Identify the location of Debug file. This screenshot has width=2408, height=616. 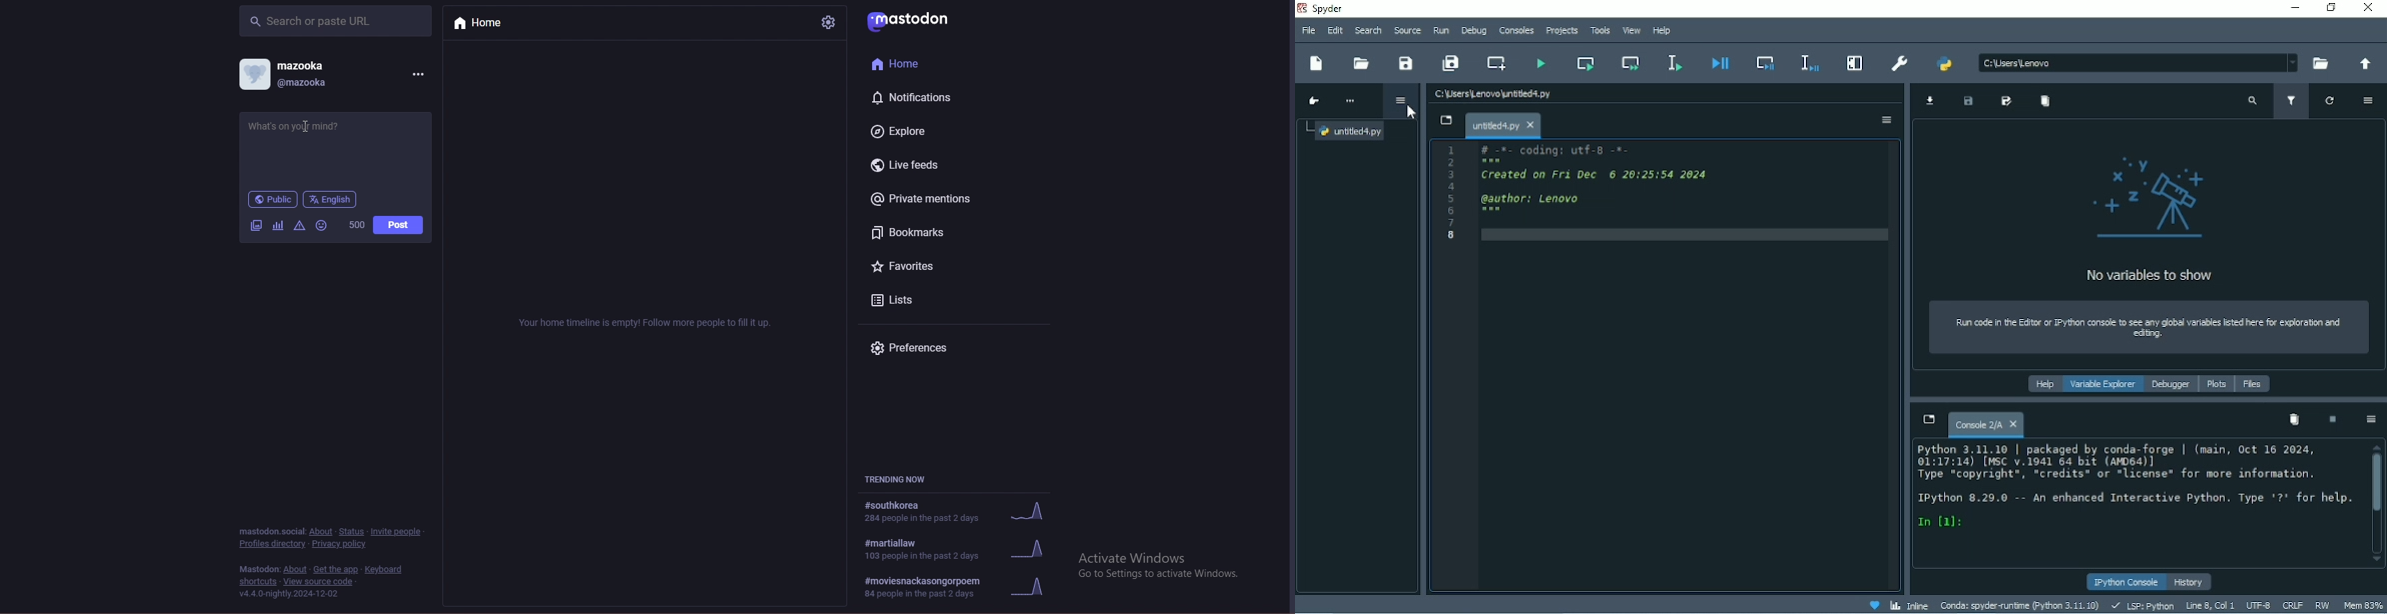
(1720, 64).